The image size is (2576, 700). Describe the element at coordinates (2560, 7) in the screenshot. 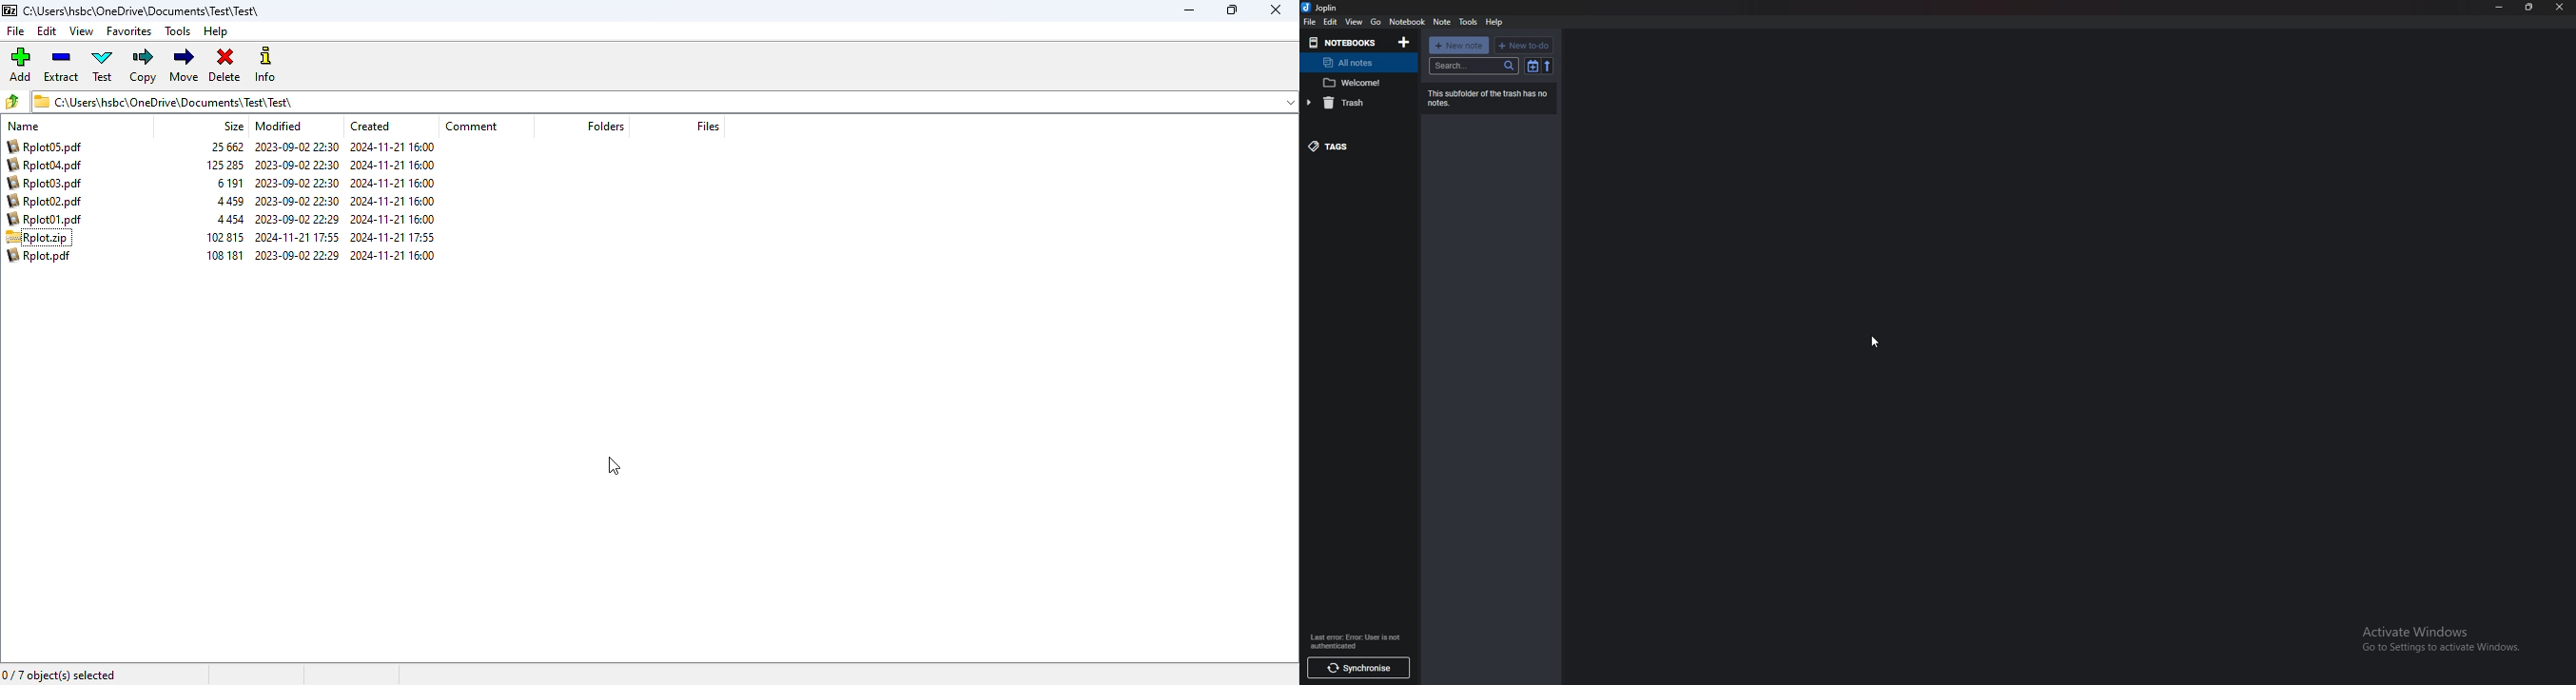

I see `close` at that location.